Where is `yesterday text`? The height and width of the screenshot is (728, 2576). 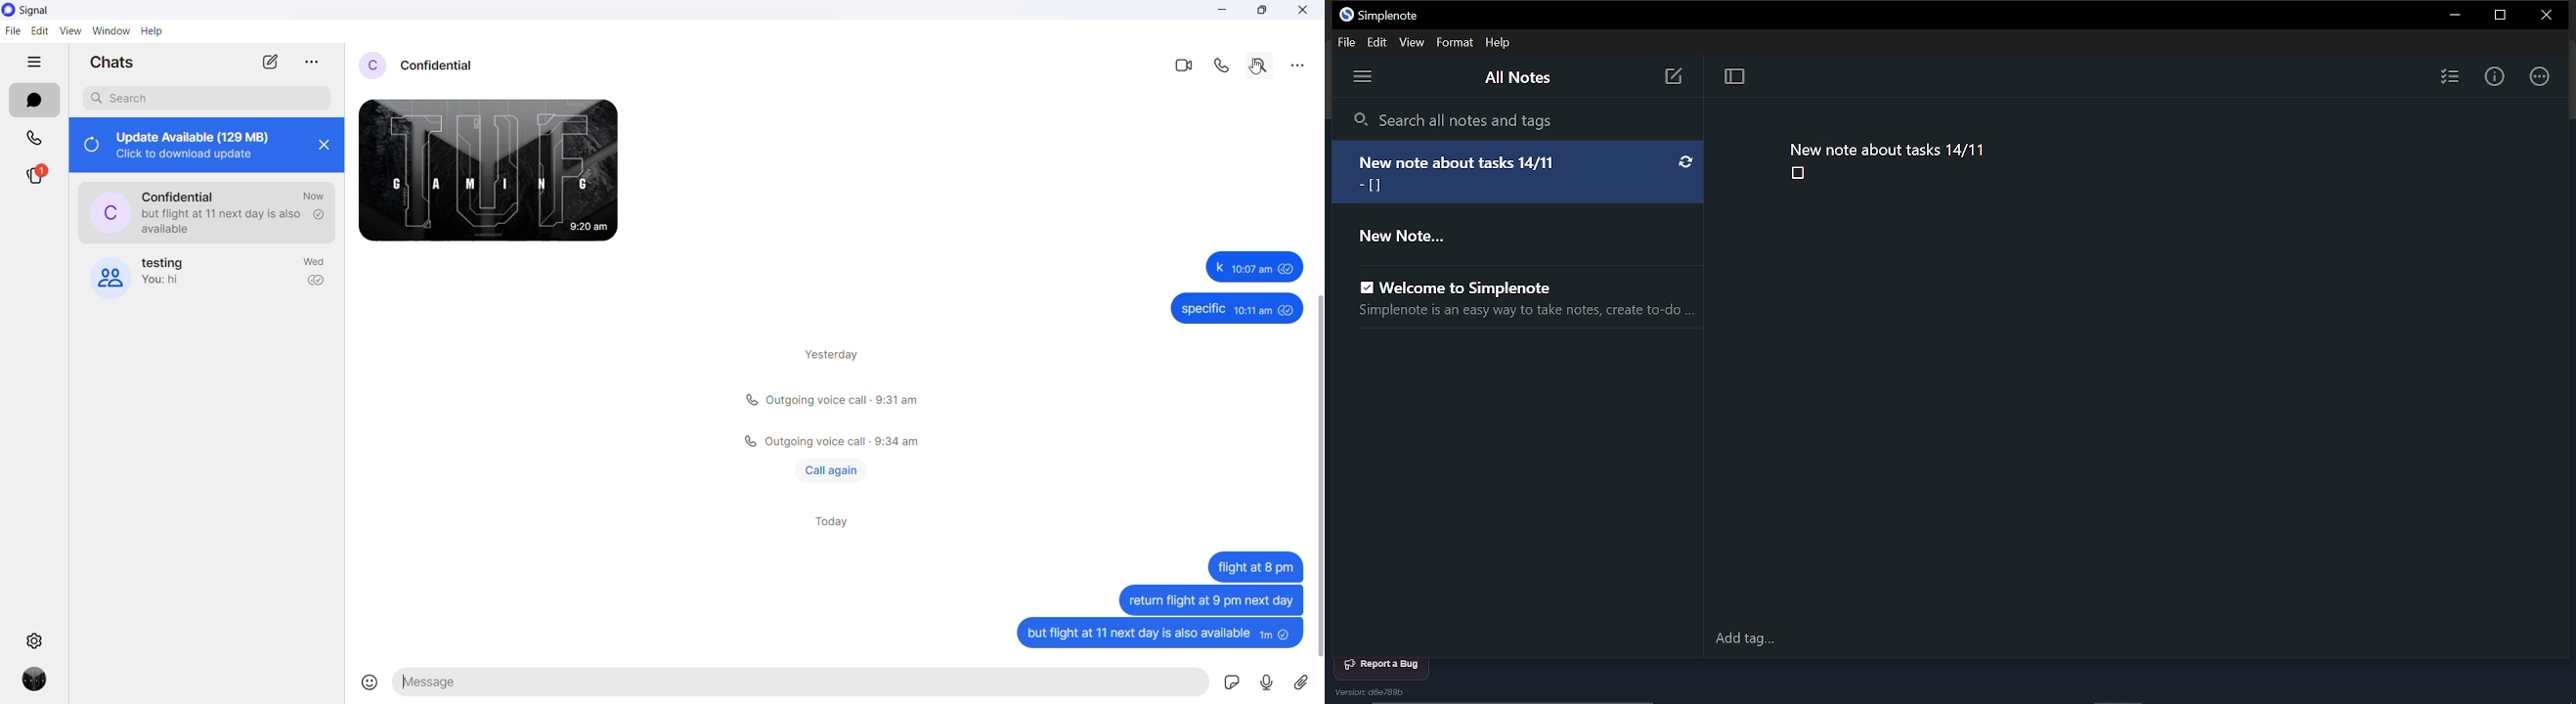
yesterday text is located at coordinates (827, 352).